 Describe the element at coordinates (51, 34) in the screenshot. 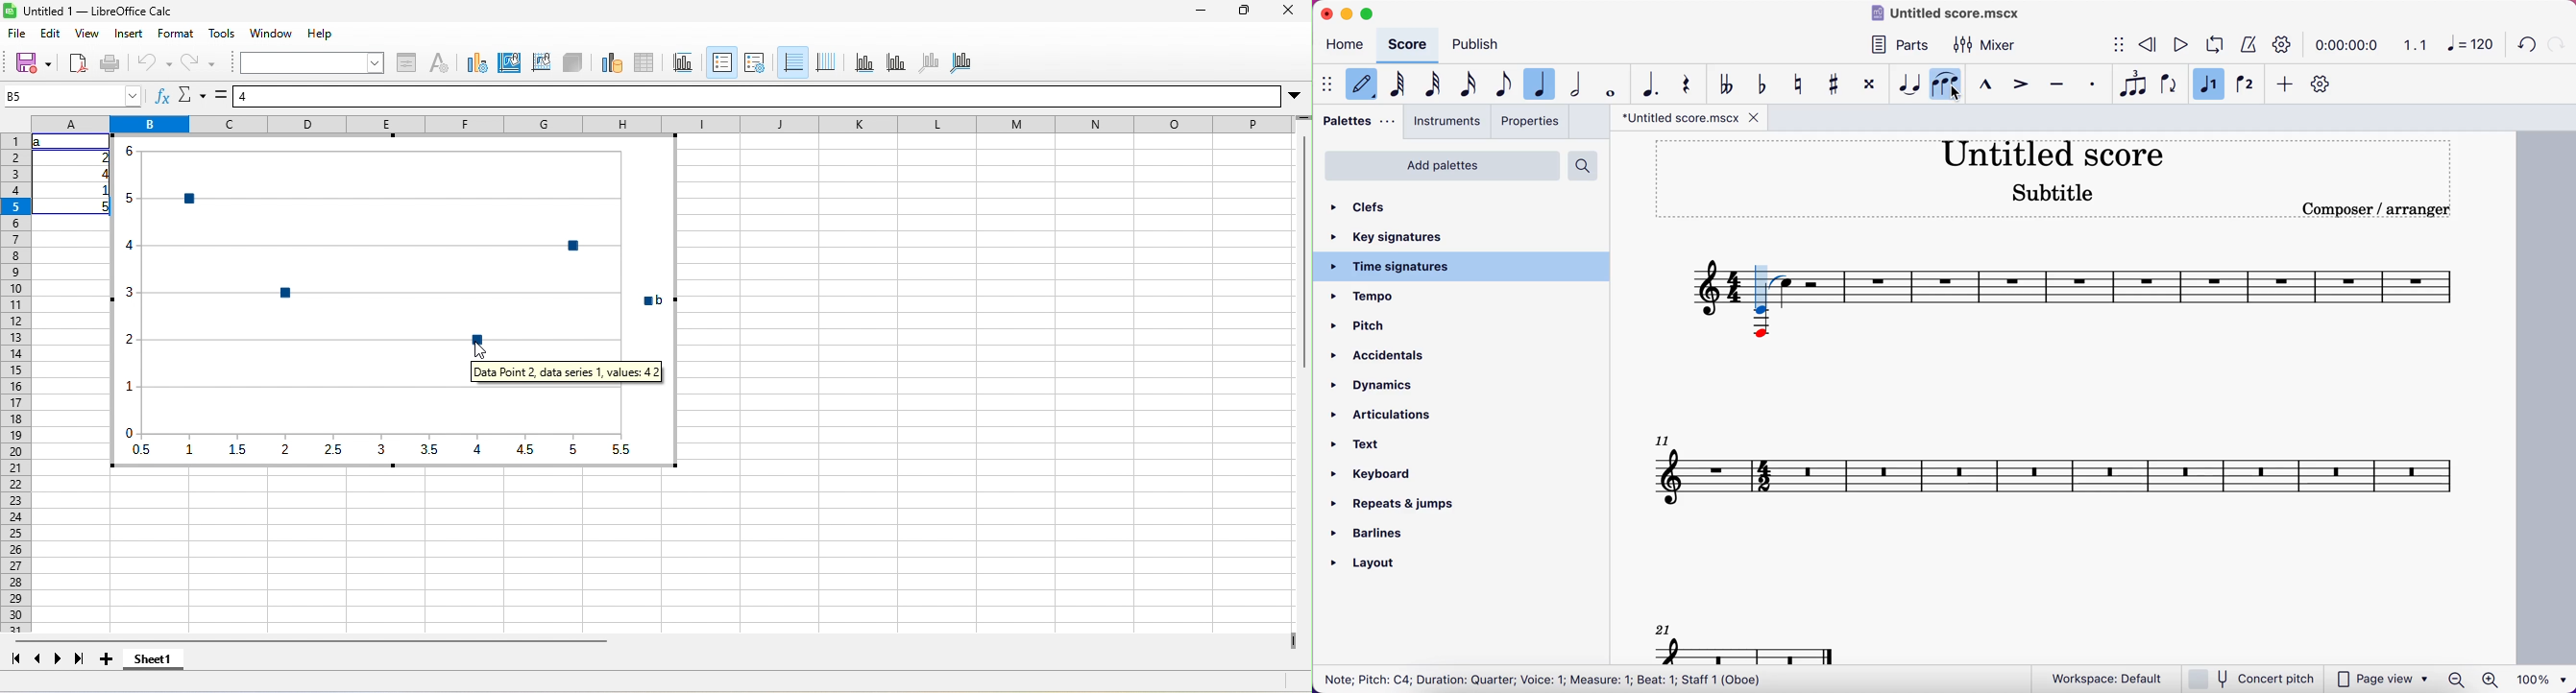

I see `edit` at that location.